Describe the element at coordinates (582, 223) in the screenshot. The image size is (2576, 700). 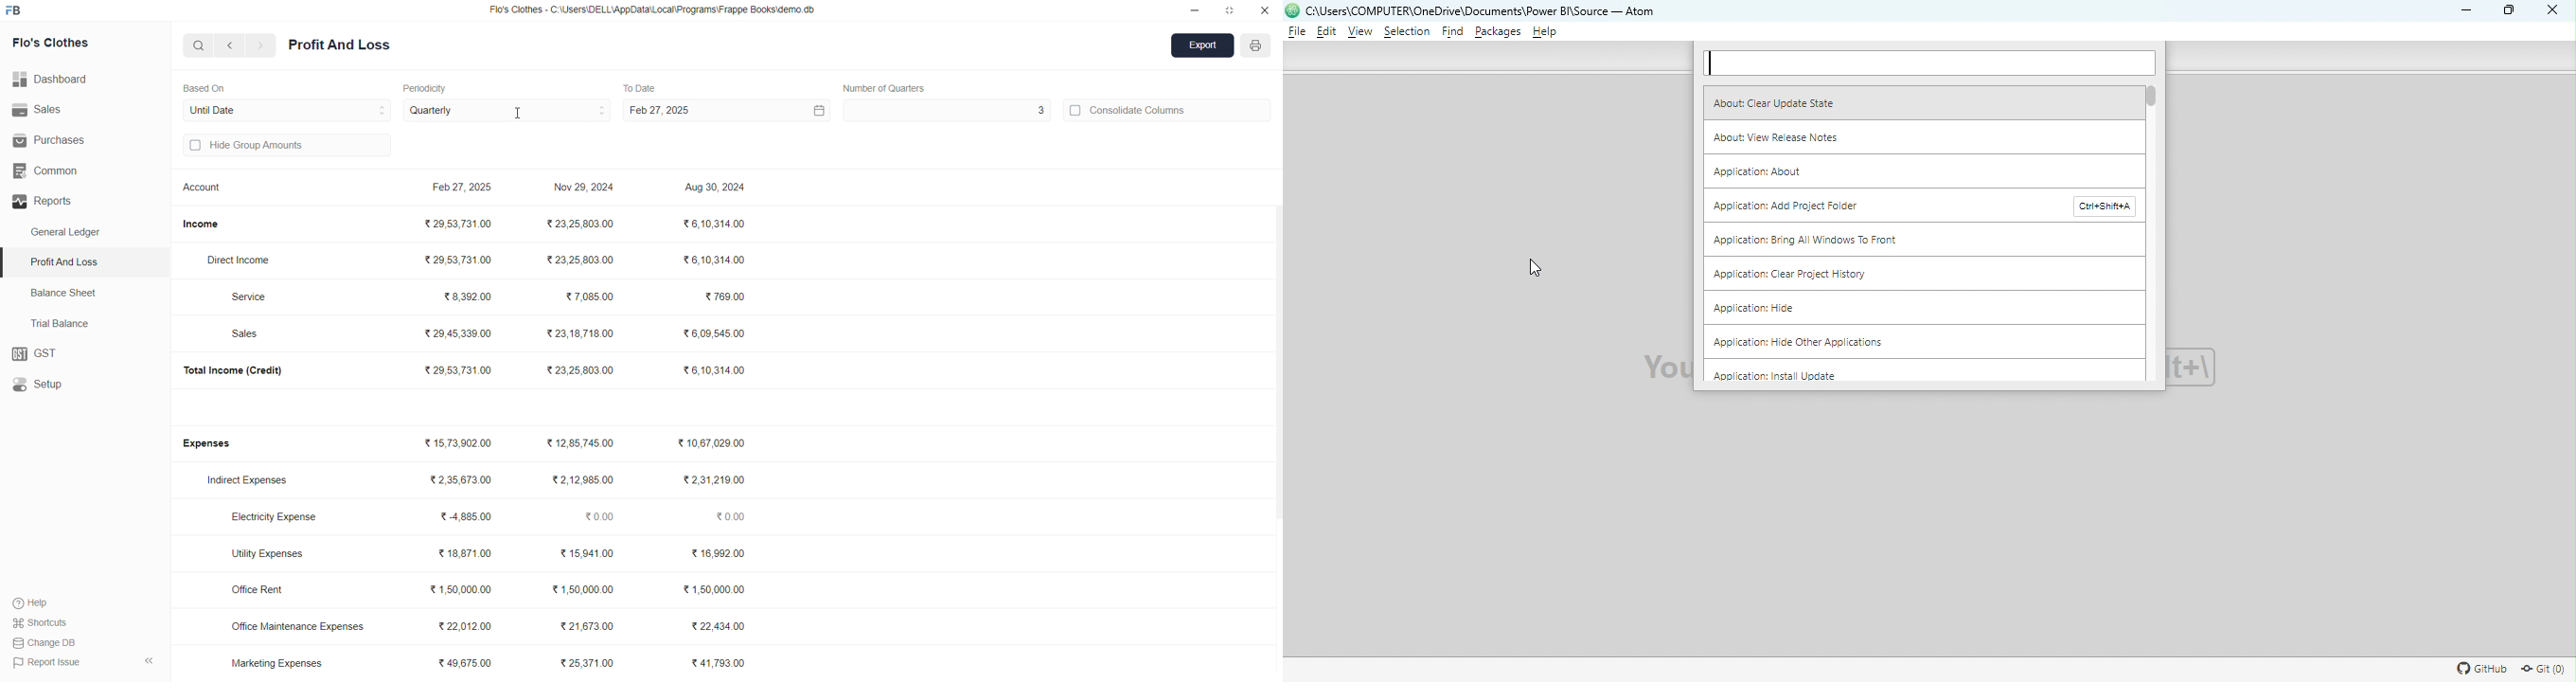
I see `₹23,25803.00` at that location.